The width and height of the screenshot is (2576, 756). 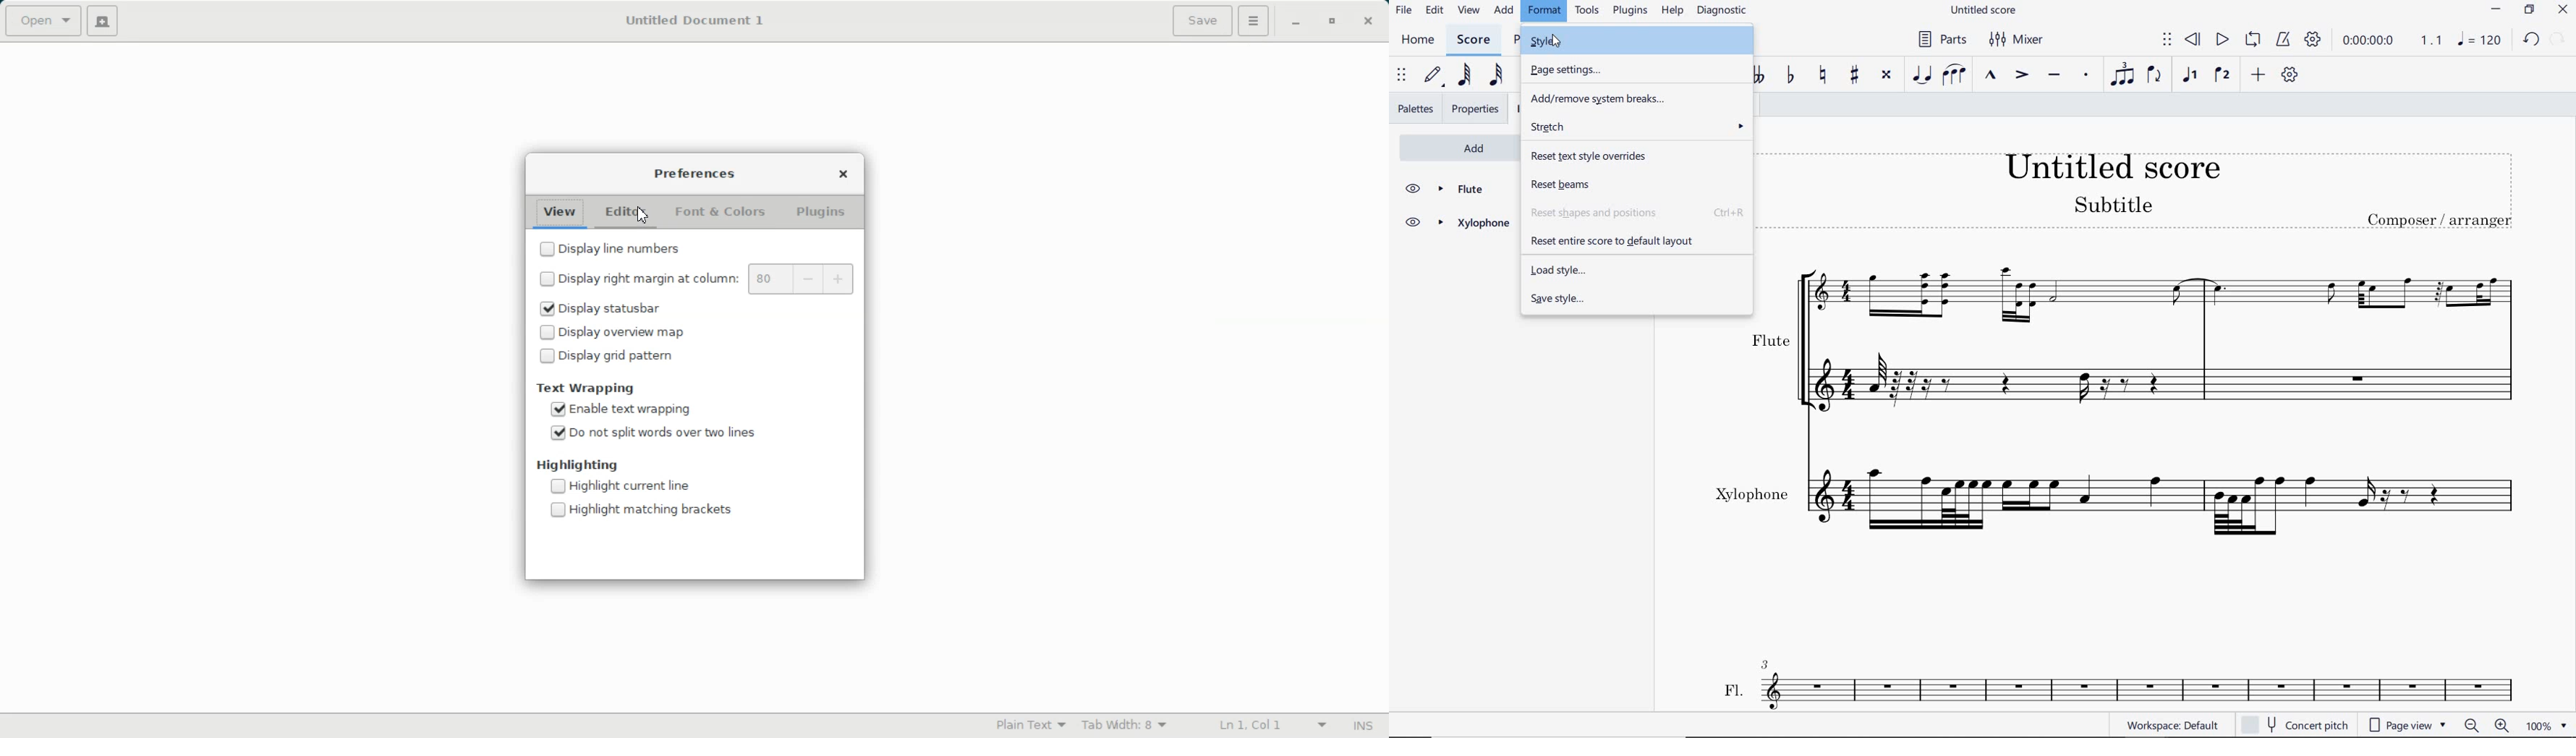 I want to click on load style, so click(x=1638, y=270).